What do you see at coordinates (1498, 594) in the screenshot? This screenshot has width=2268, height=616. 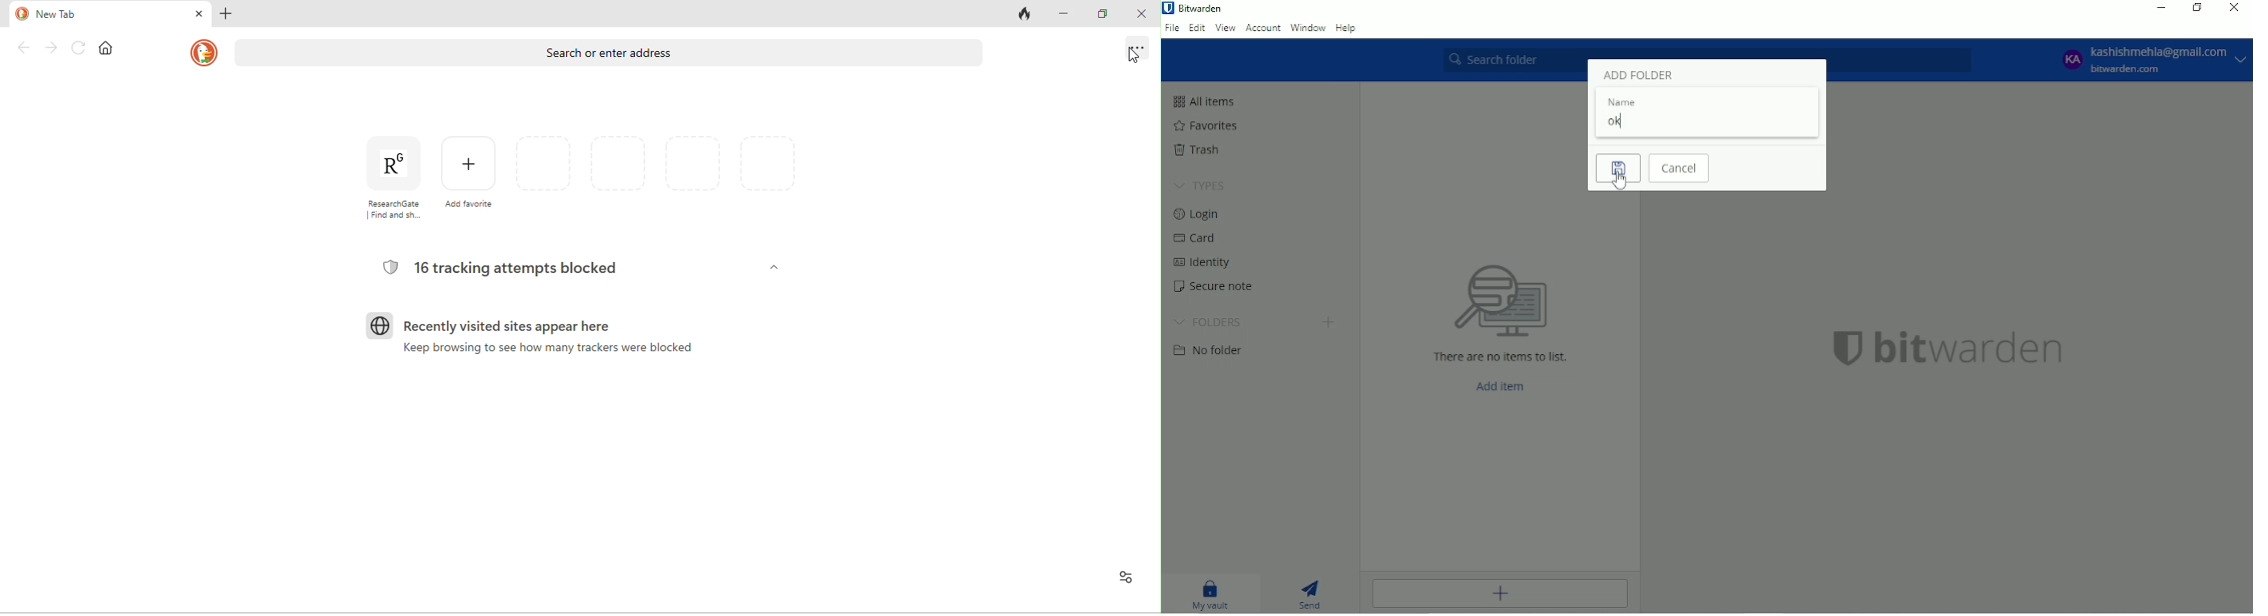 I see `Add item` at bounding box center [1498, 594].